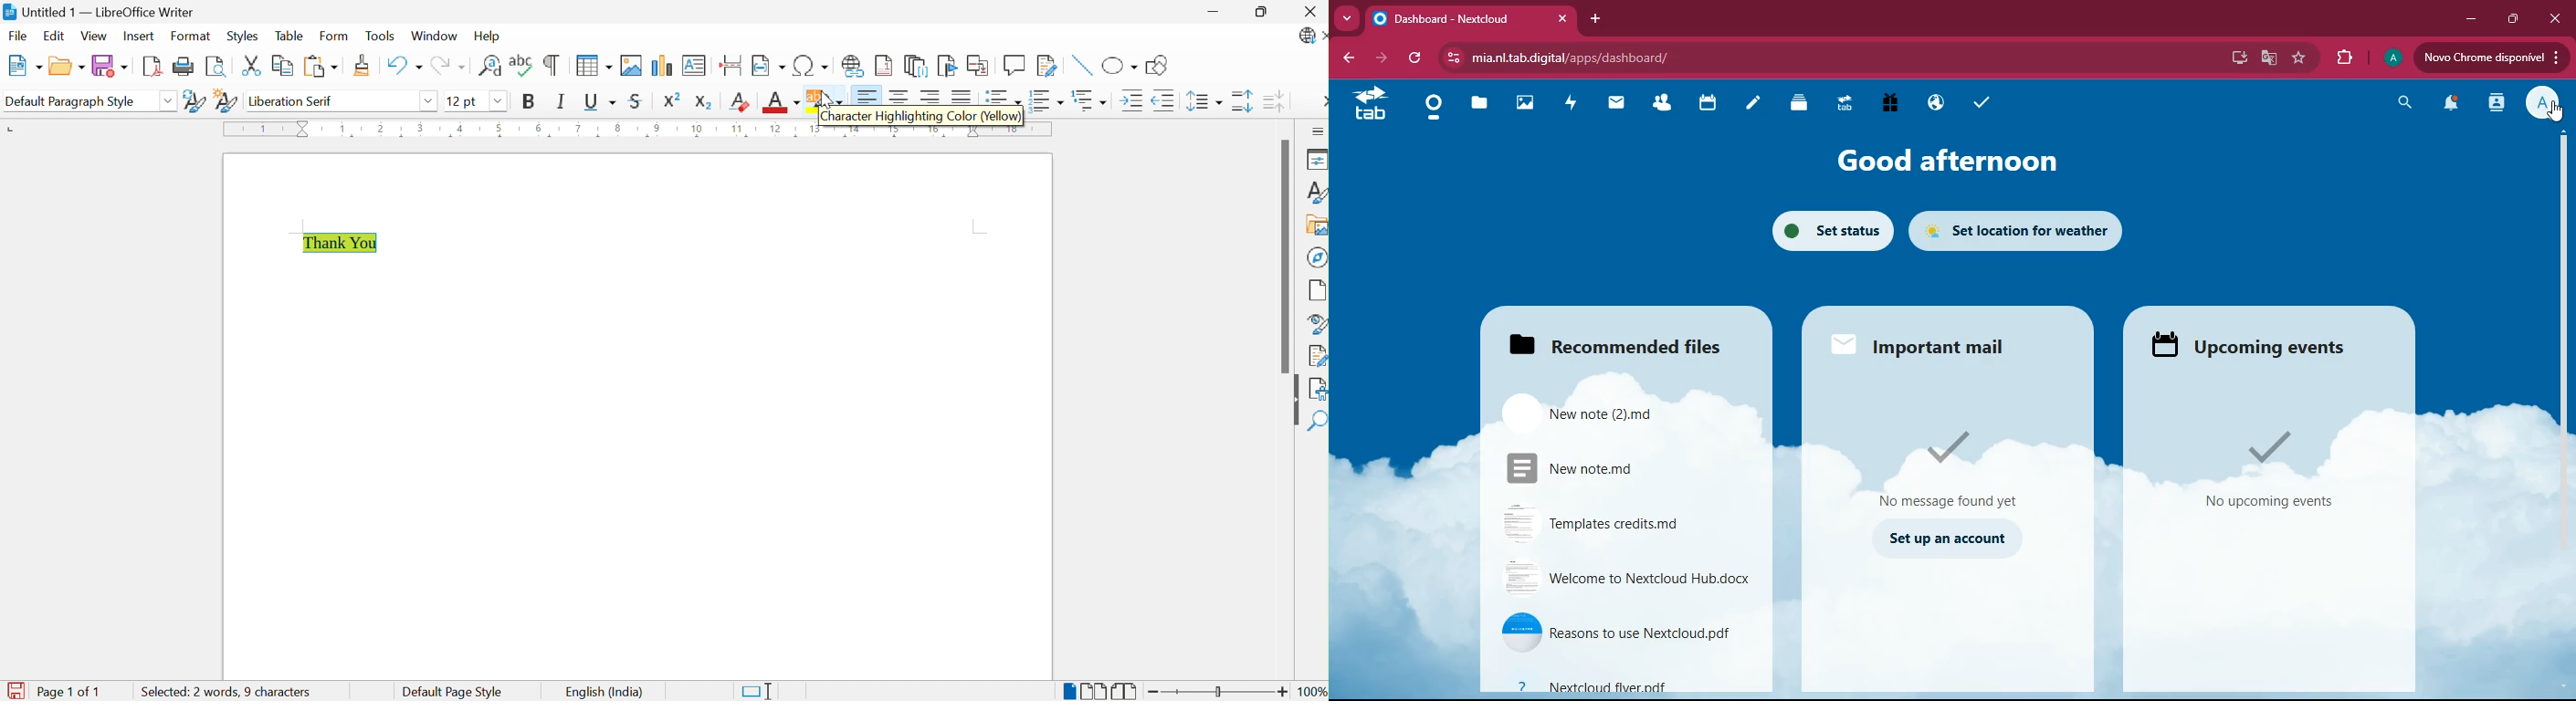 The image size is (2576, 728). I want to click on set status, so click(1825, 233).